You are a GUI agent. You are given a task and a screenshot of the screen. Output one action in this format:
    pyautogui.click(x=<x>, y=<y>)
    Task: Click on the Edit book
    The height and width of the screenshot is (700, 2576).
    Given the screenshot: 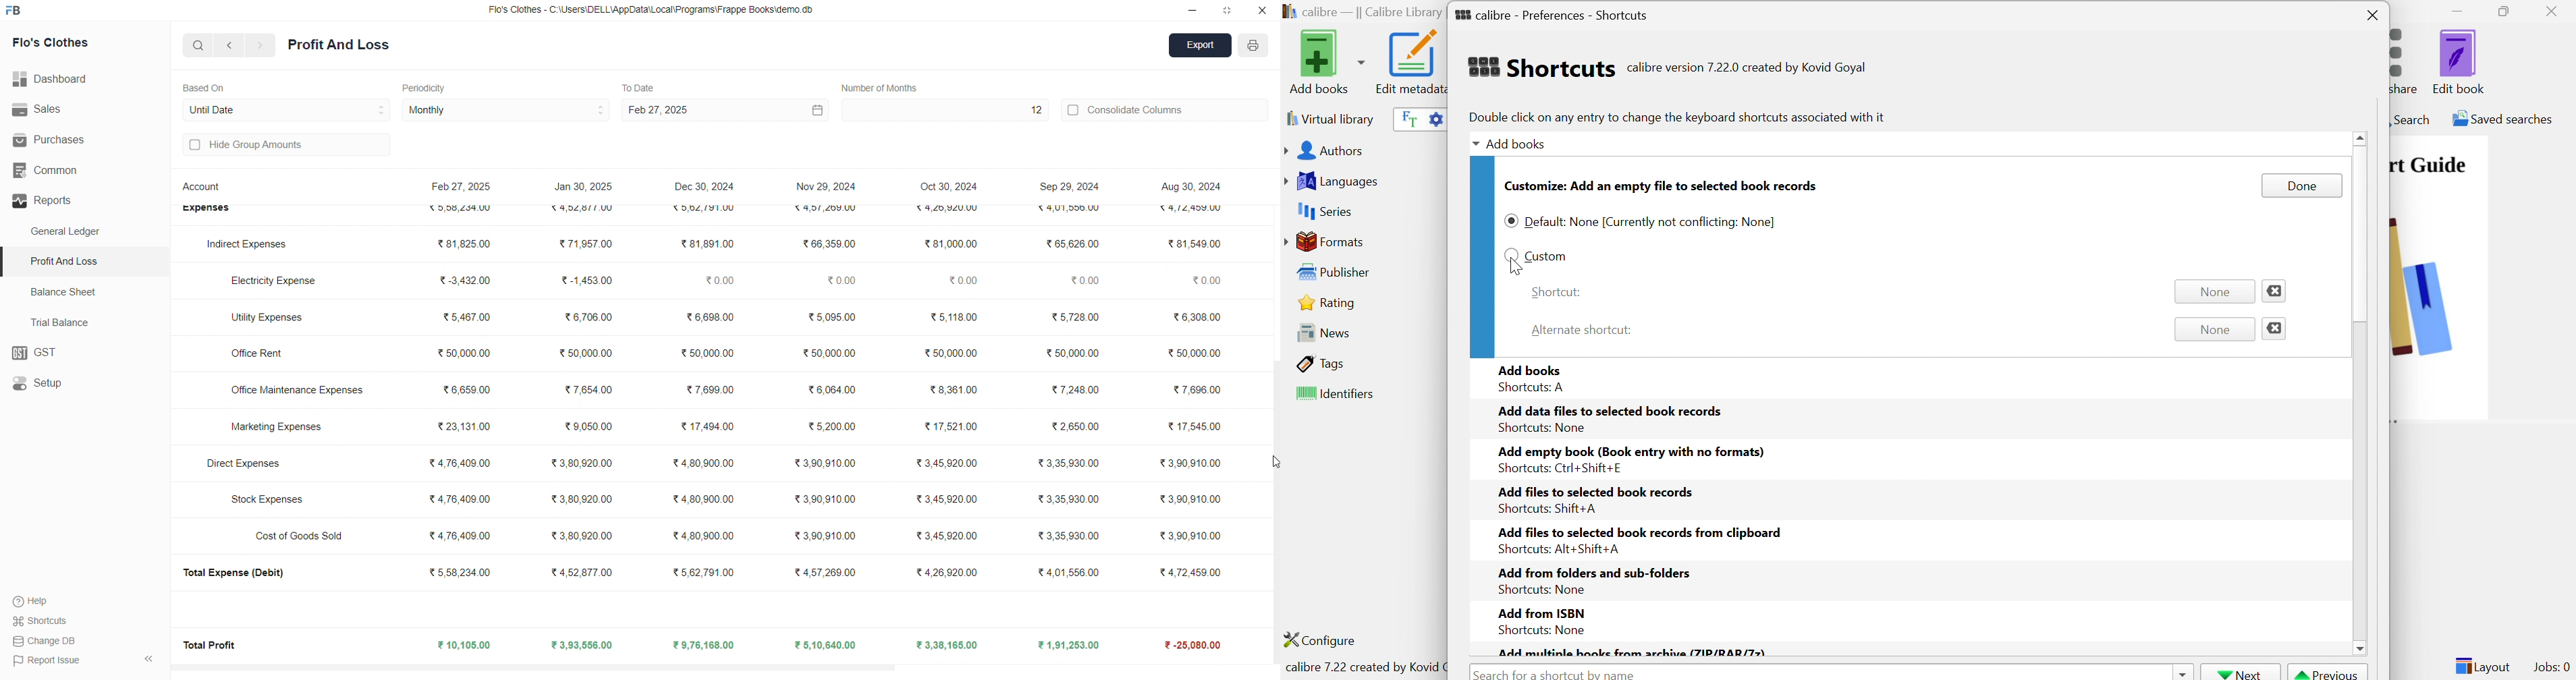 What is the action you would take?
    pyautogui.click(x=2459, y=61)
    